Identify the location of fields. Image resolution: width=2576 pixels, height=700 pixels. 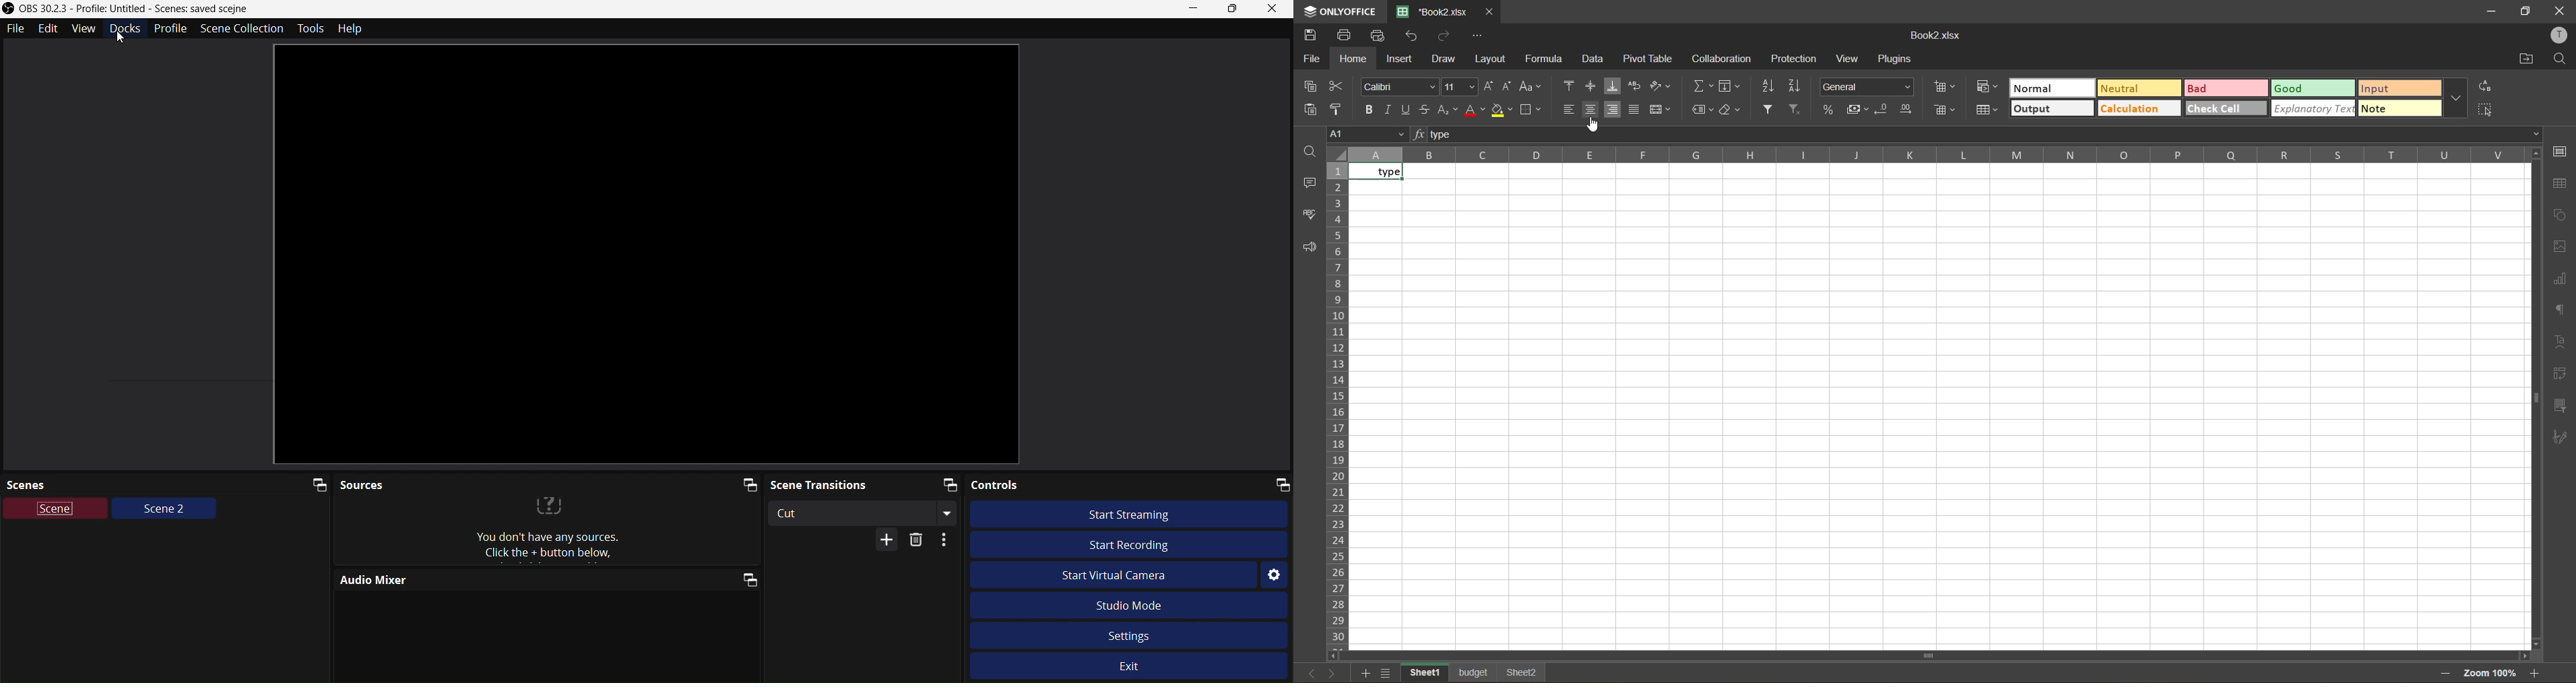
(1731, 86).